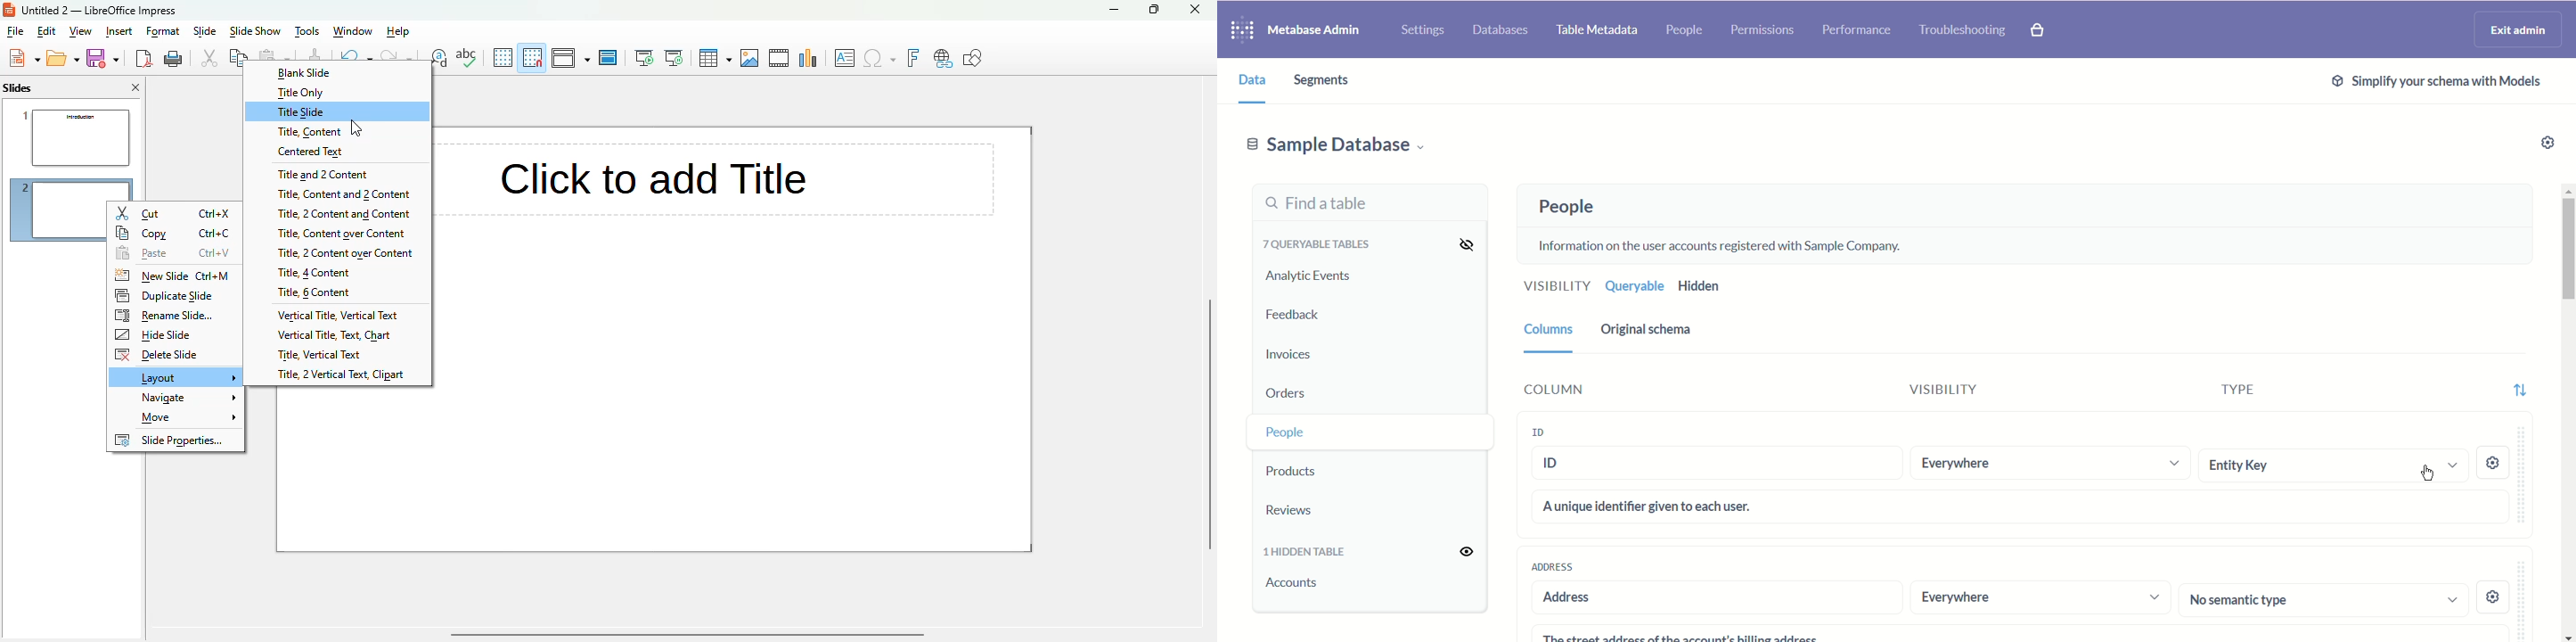  I want to click on title only, so click(338, 92).